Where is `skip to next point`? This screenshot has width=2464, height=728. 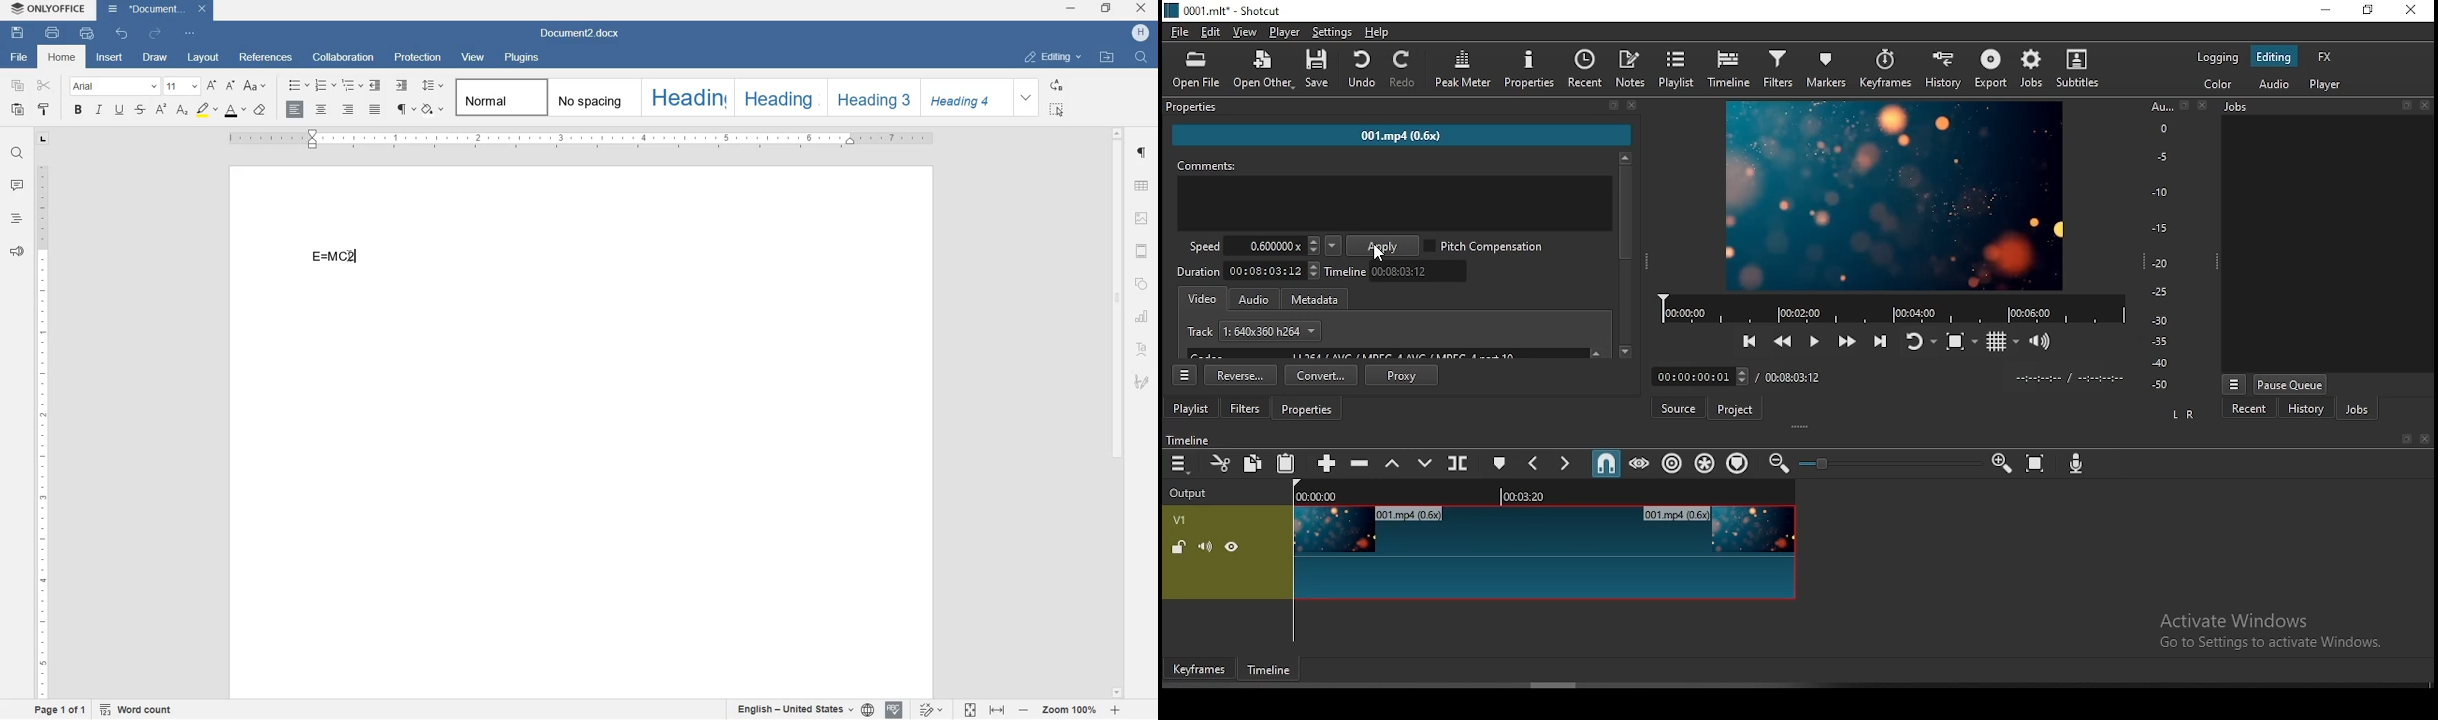 skip to next point is located at coordinates (1883, 339).